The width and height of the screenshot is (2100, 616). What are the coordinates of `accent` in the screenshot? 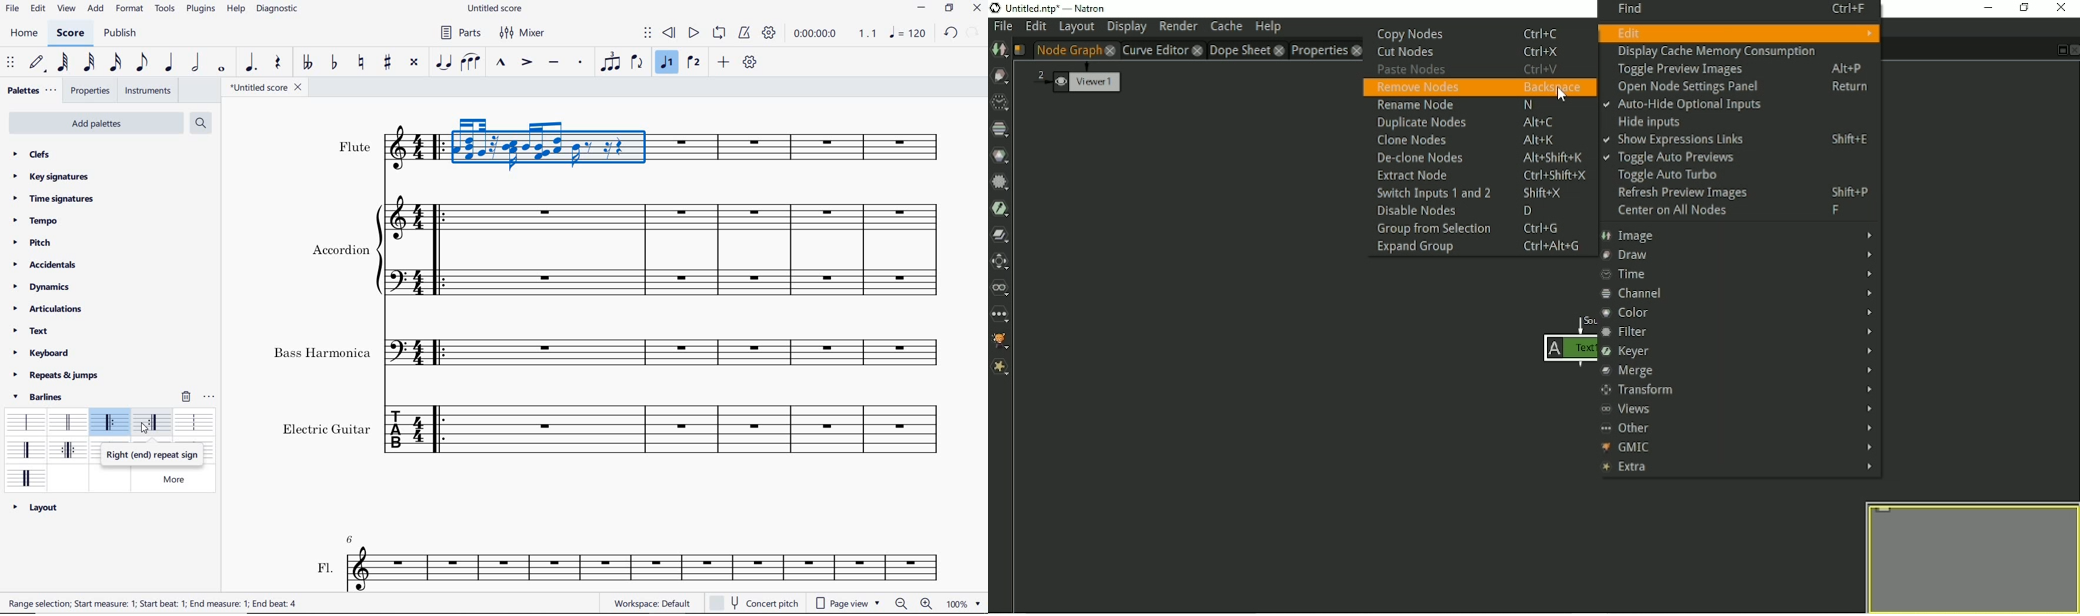 It's located at (527, 63).